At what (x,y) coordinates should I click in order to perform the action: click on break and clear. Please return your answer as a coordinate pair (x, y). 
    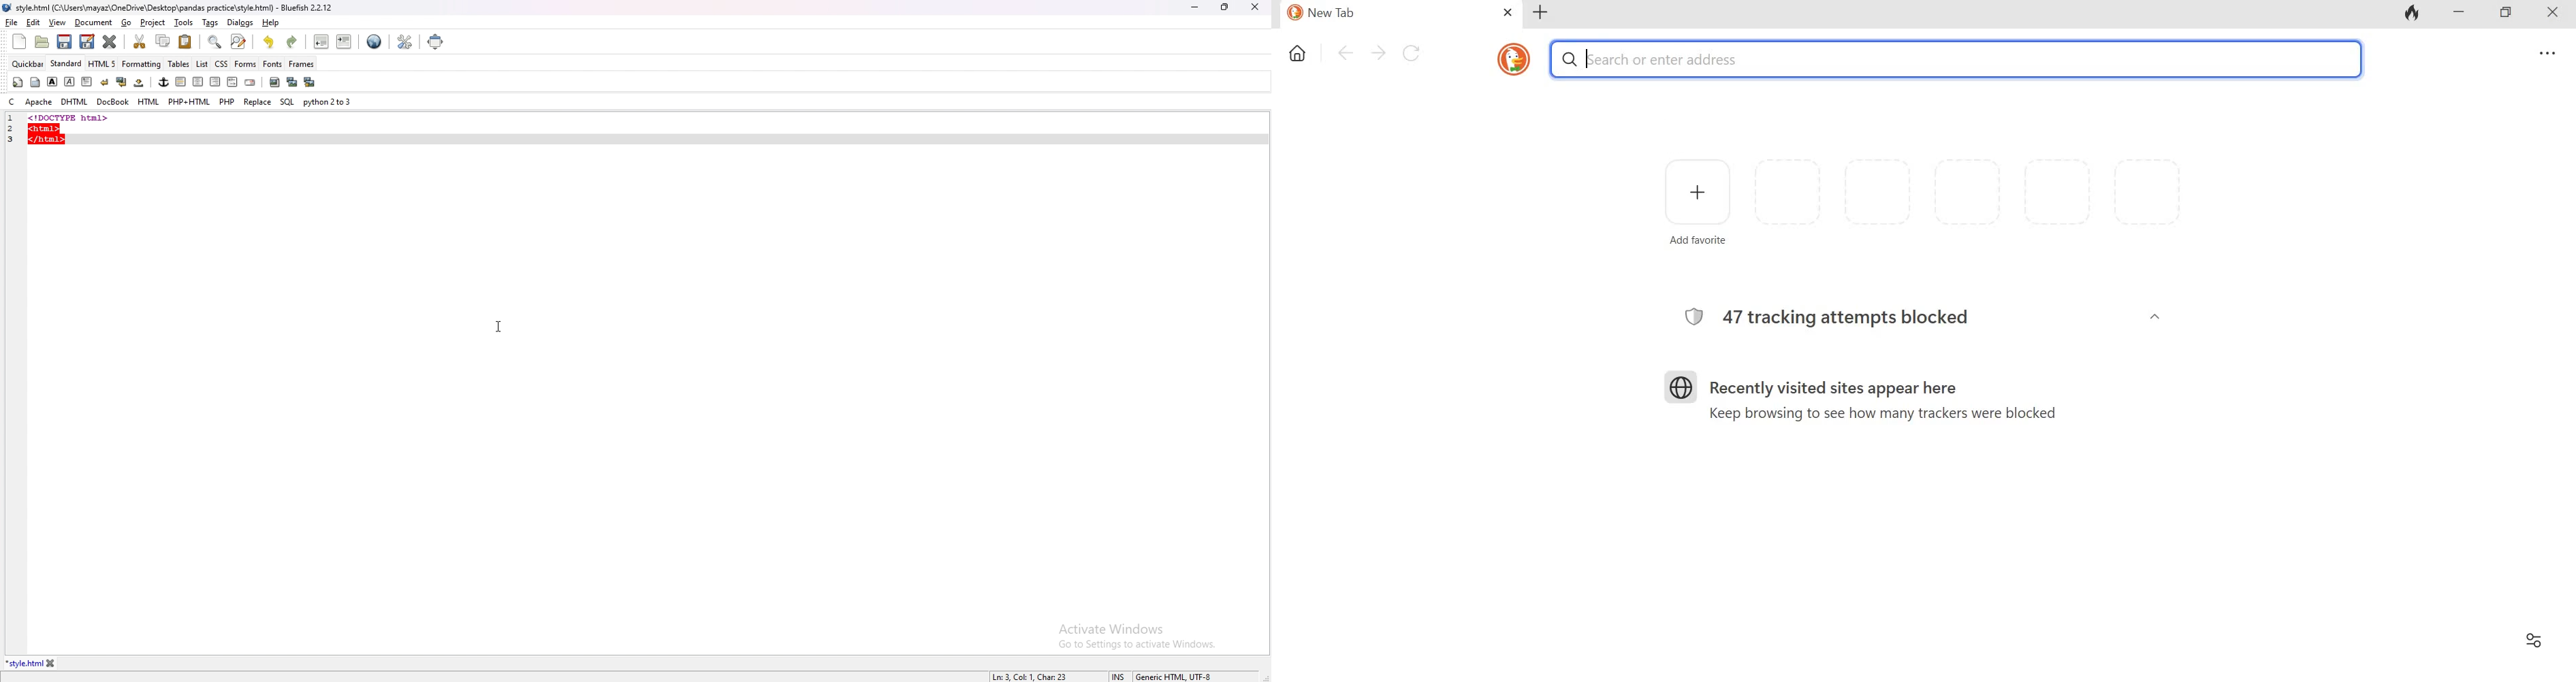
    Looking at the image, I should click on (121, 82).